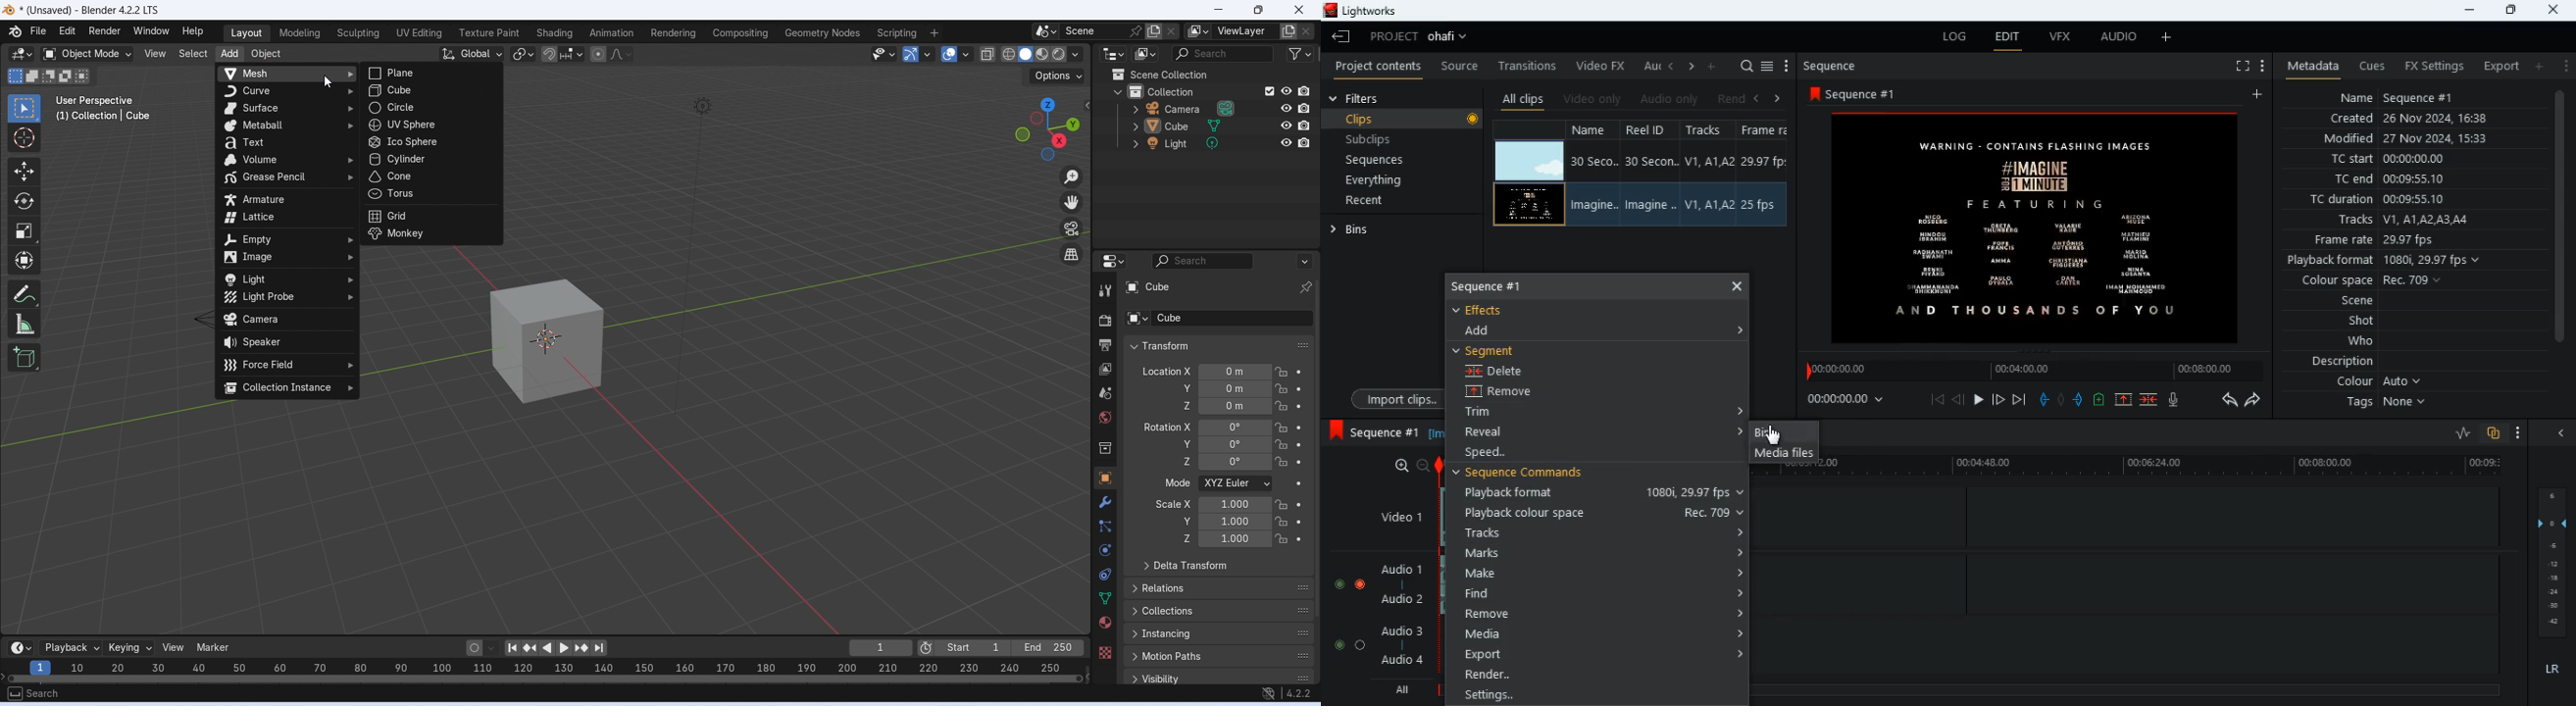  What do you see at coordinates (1707, 131) in the screenshot?
I see `tracks` at bounding box center [1707, 131].